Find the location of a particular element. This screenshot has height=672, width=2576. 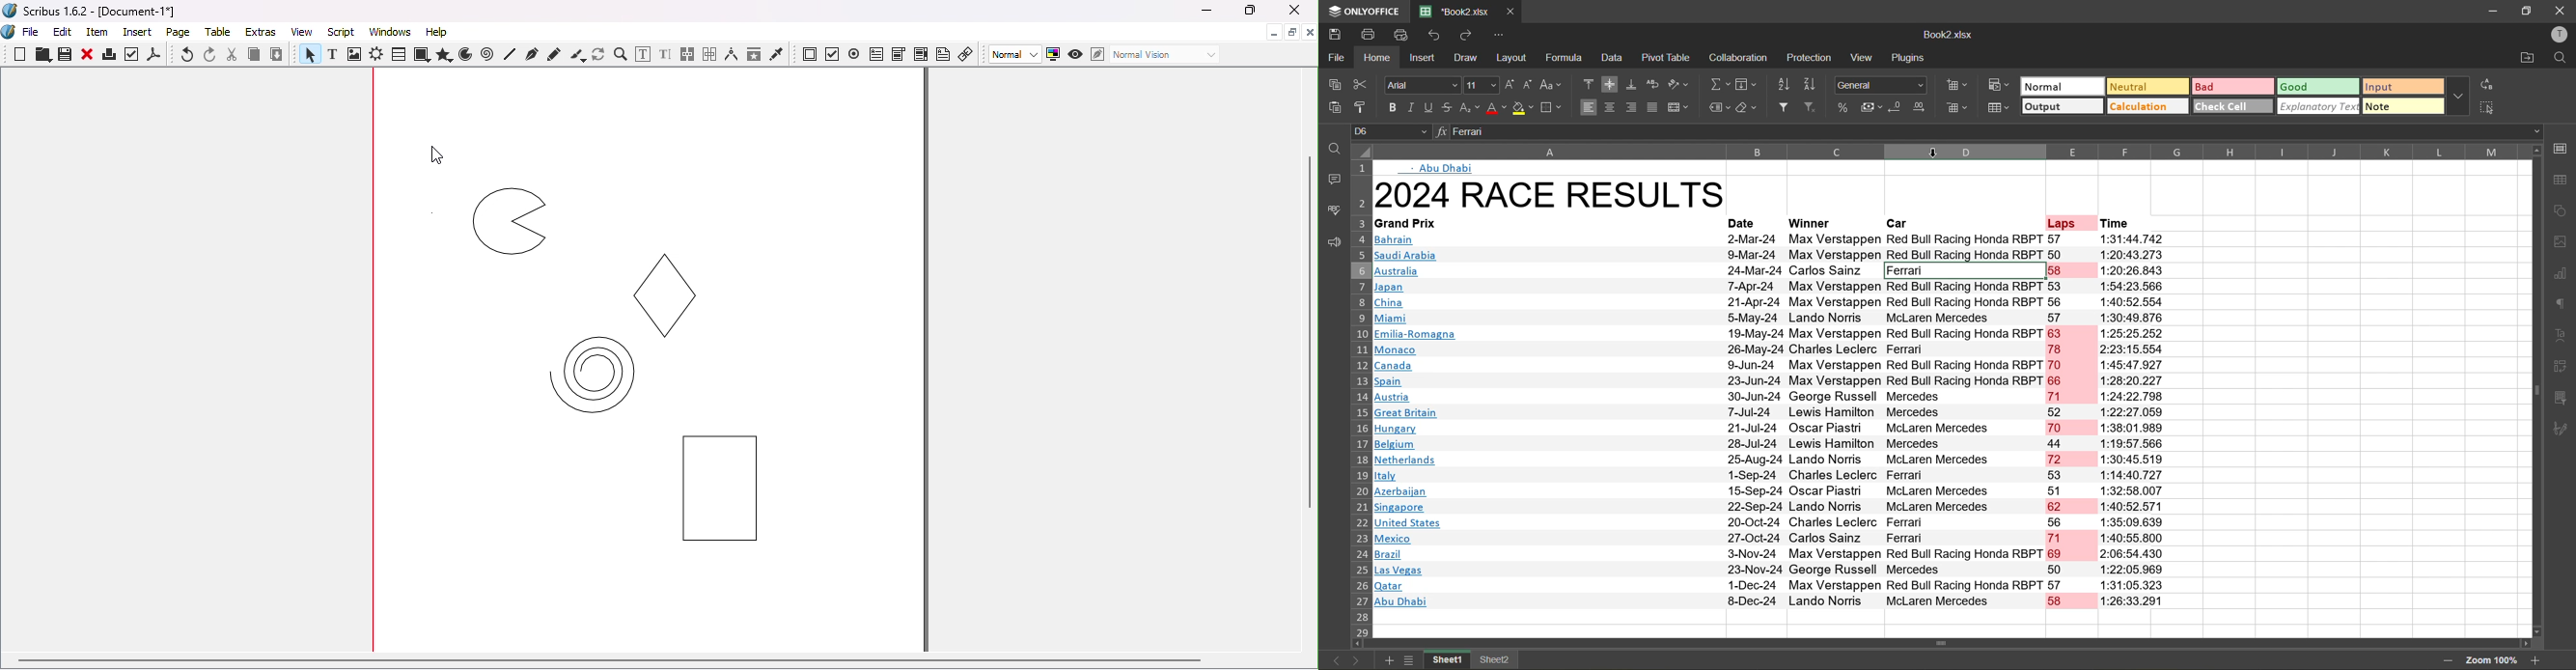

Text annotation is located at coordinates (943, 53).